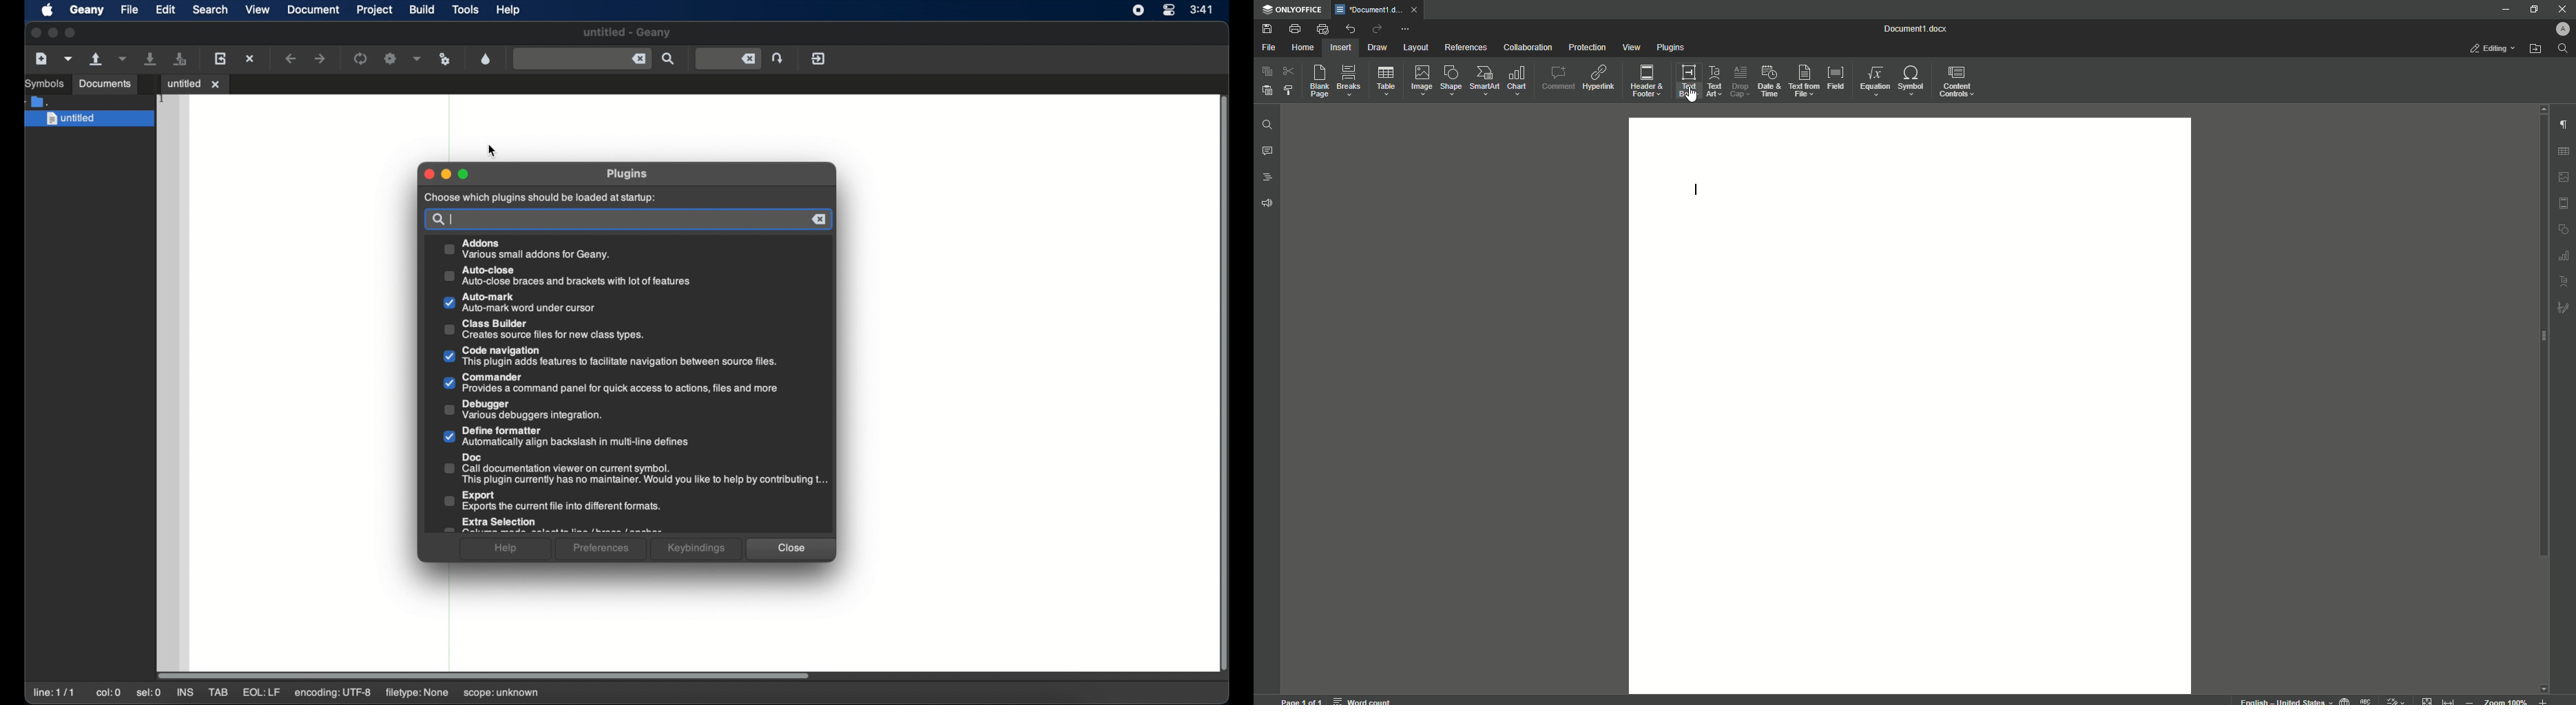 This screenshot has height=728, width=2576. What do you see at coordinates (1645, 82) in the screenshot?
I see `Header and Footer` at bounding box center [1645, 82].